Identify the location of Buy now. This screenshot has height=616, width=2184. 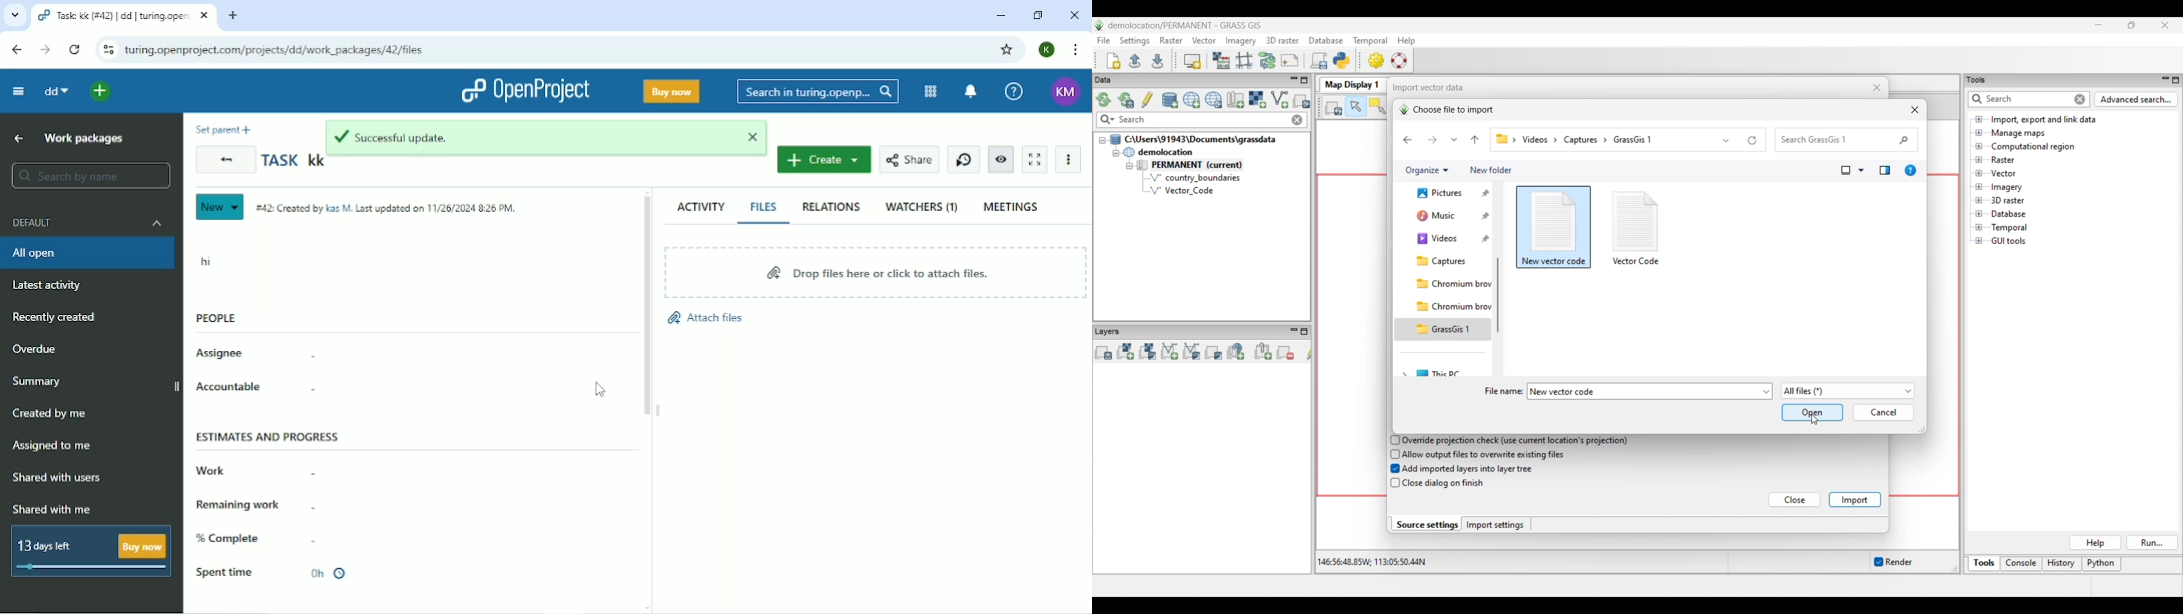
(671, 90).